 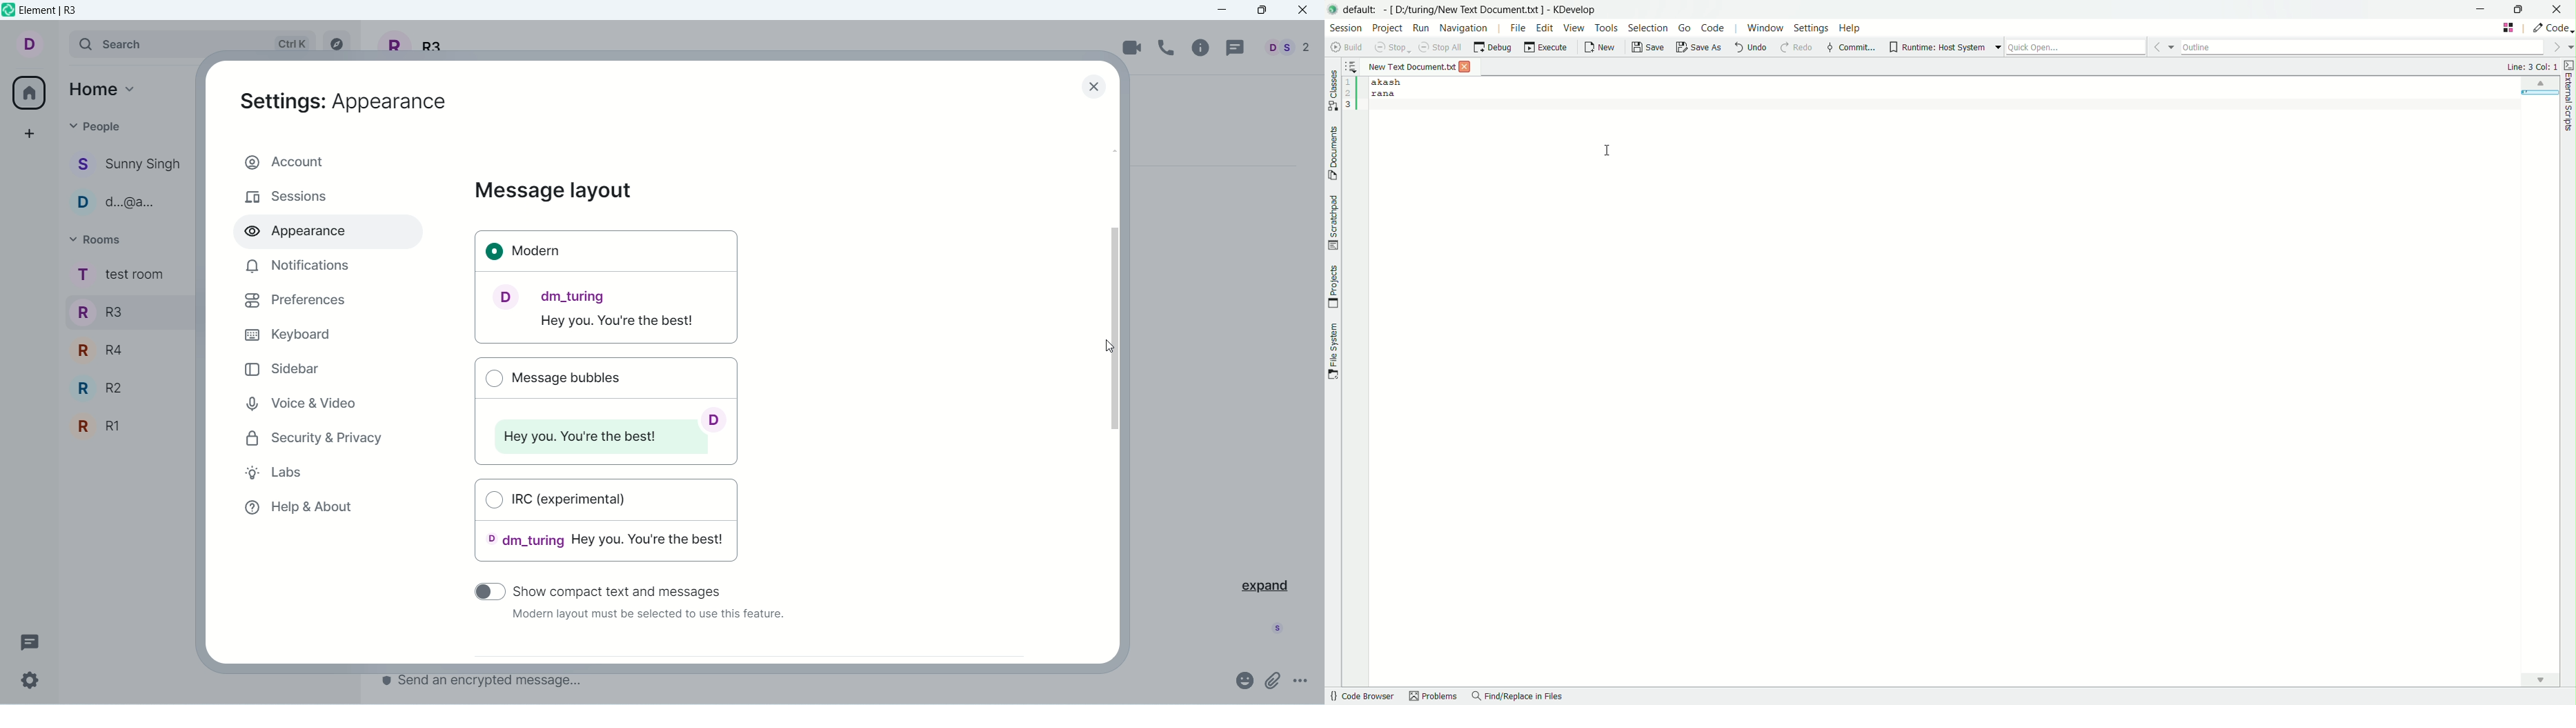 What do you see at coordinates (1345, 27) in the screenshot?
I see `session menu` at bounding box center [1345, 27].